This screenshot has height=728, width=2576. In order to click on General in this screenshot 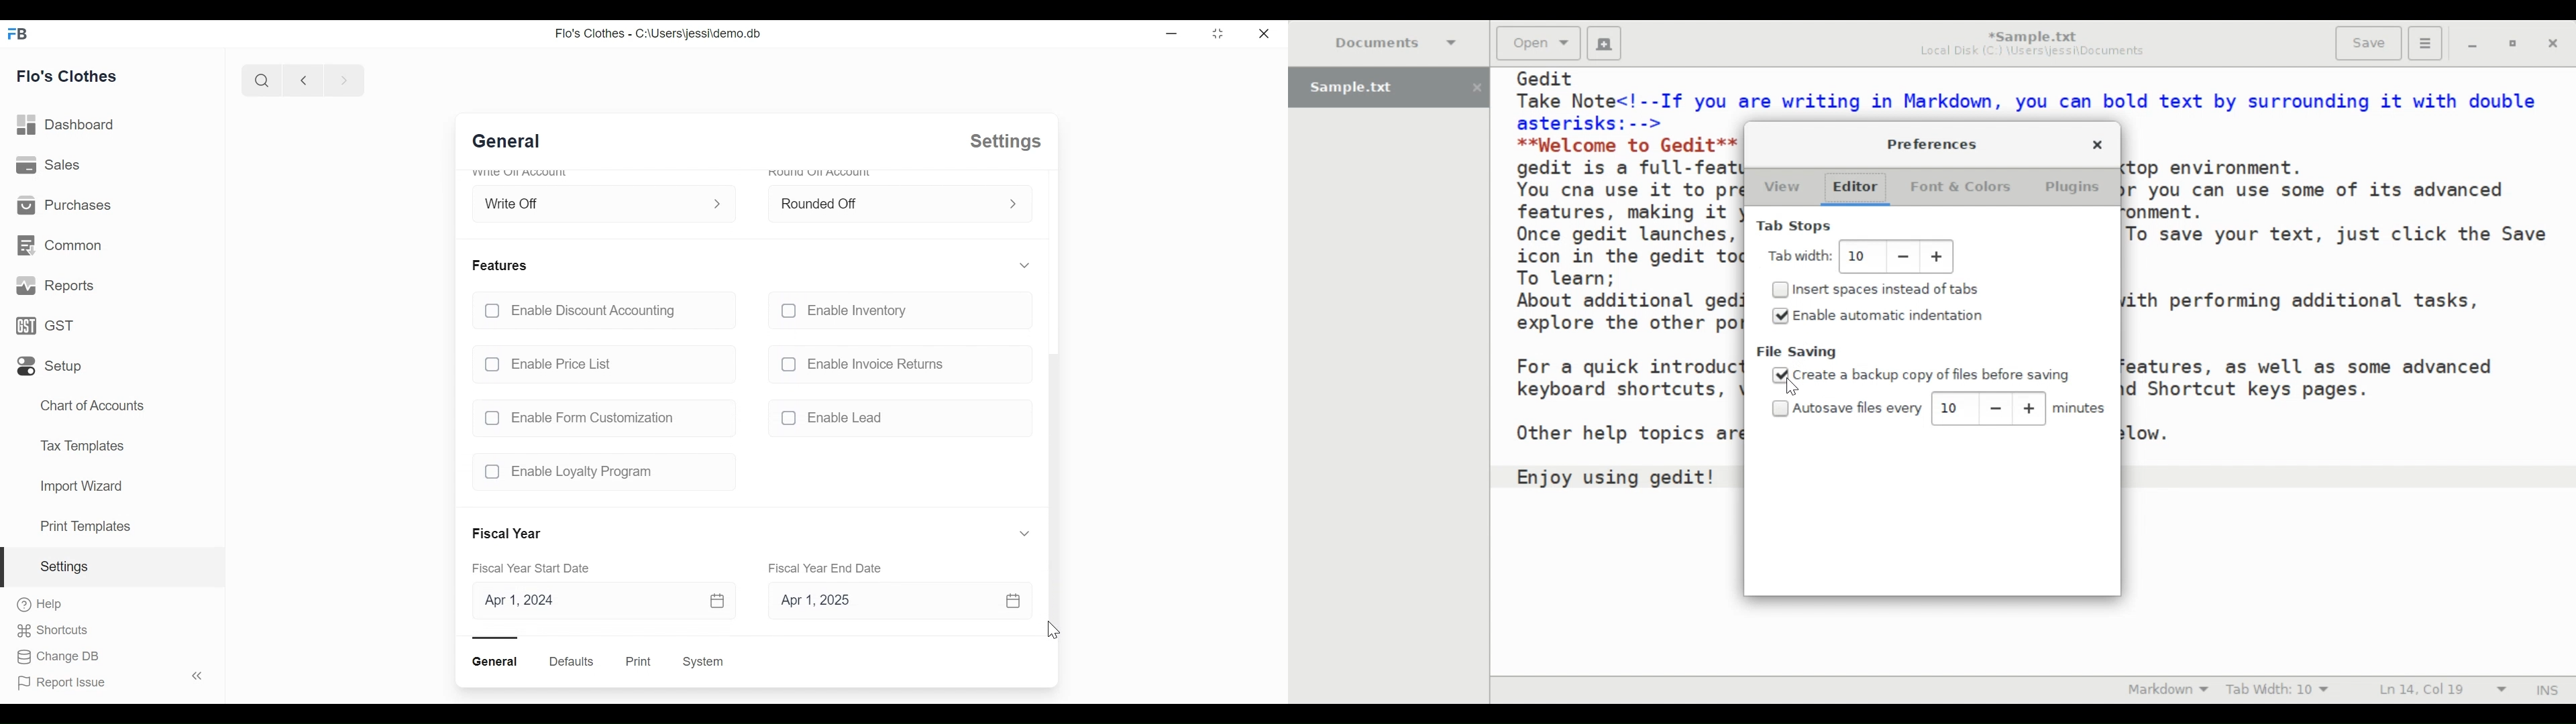, I will do `click(513, 143)`.